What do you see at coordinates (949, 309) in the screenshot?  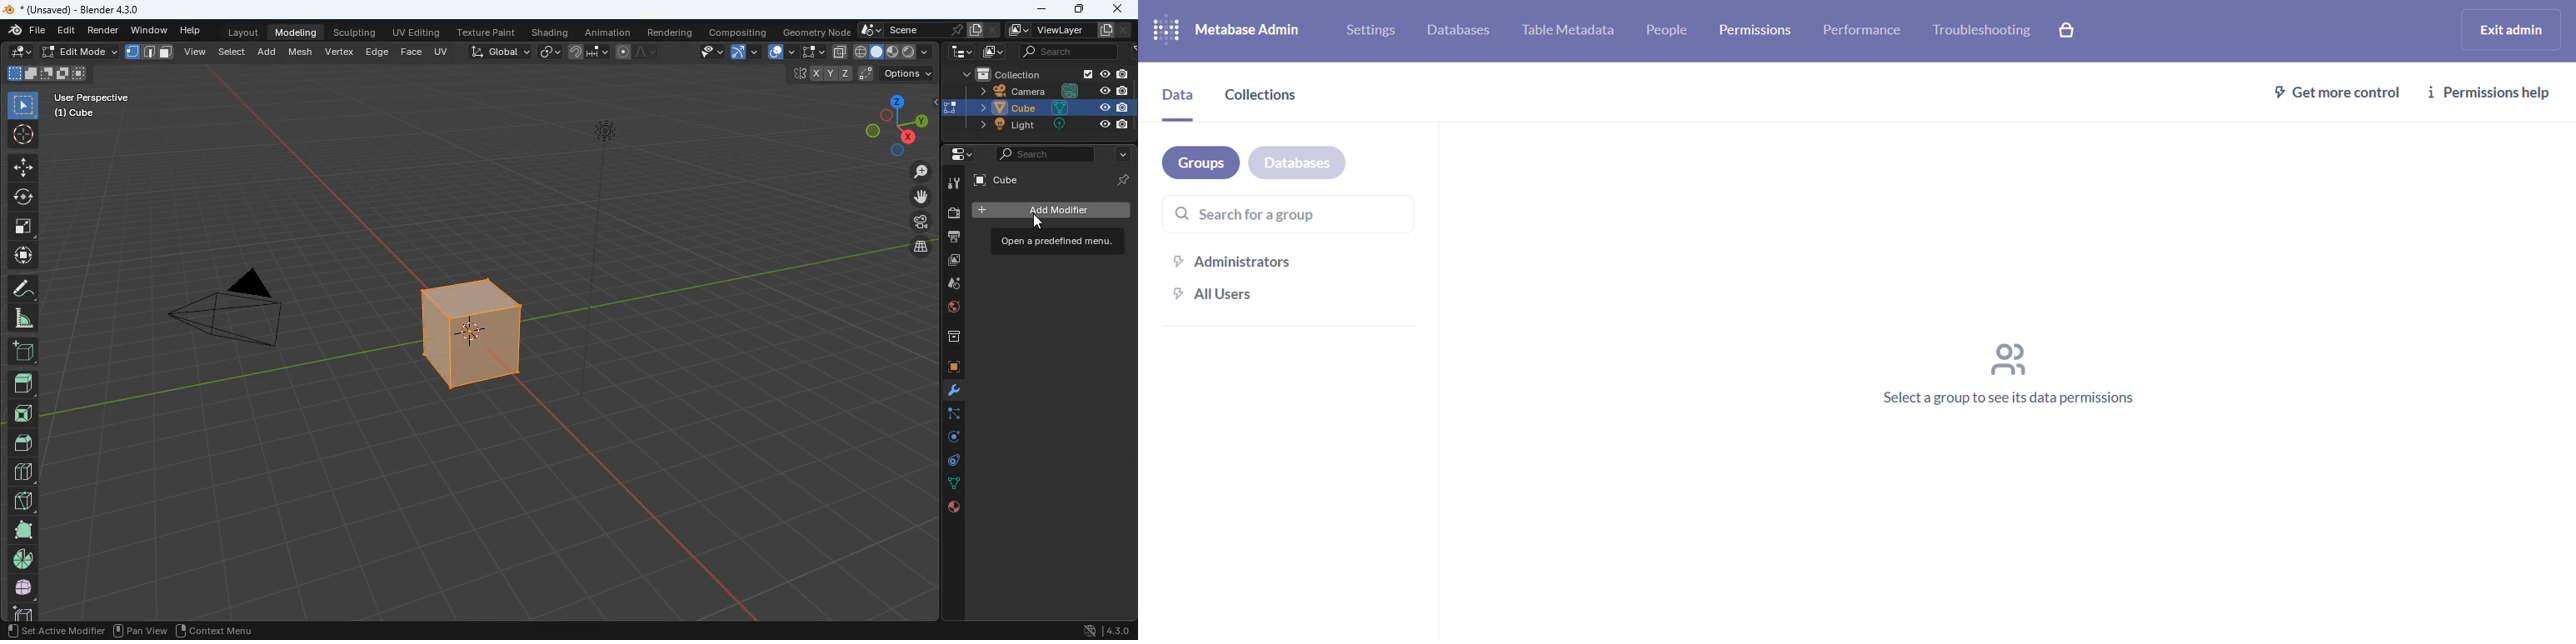 I see `world` at bounding box center [949, 309].